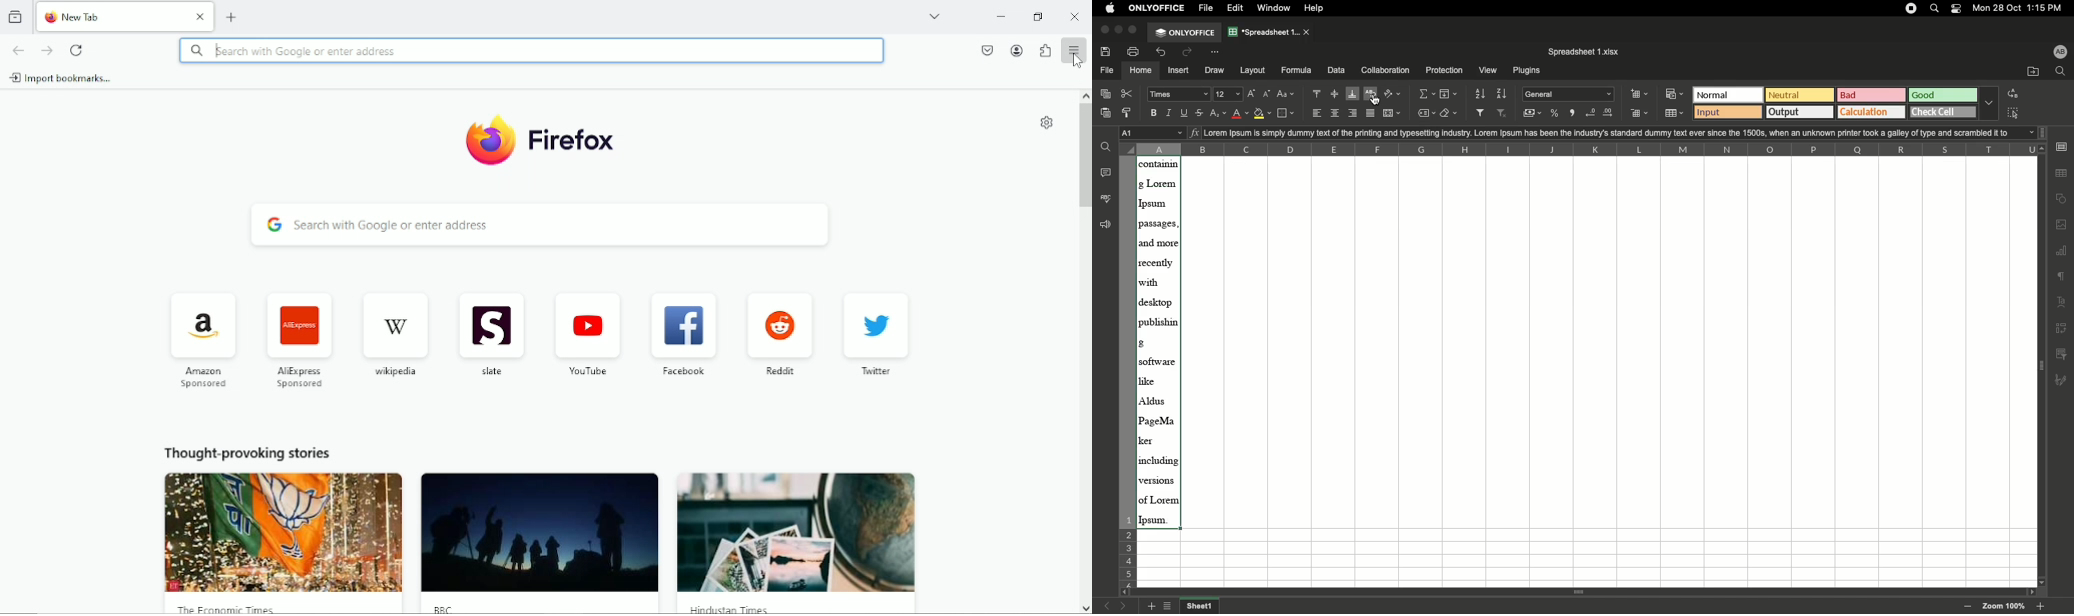  What do you see at coordinates (1411, 113) in the screenshot?
I see `Guide text` at bounding box center [1411, 113].